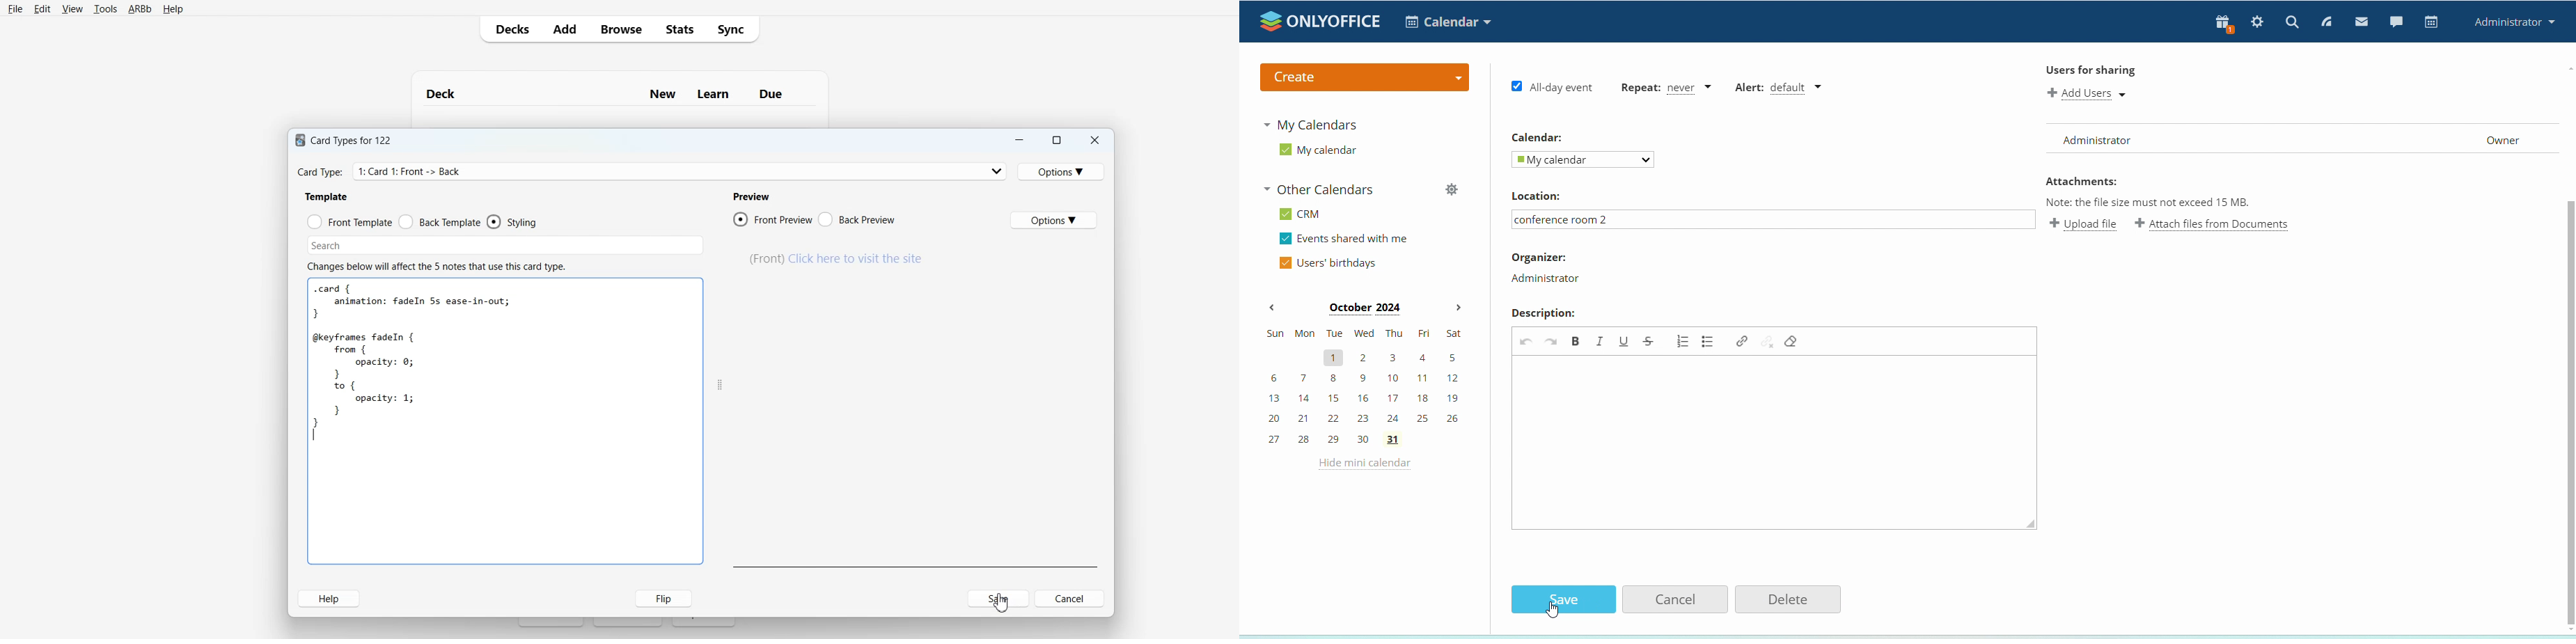  What do you see at coordinates (649, 172) in the screenshot?
I see `Card Type` at bounding box center [649, 172].